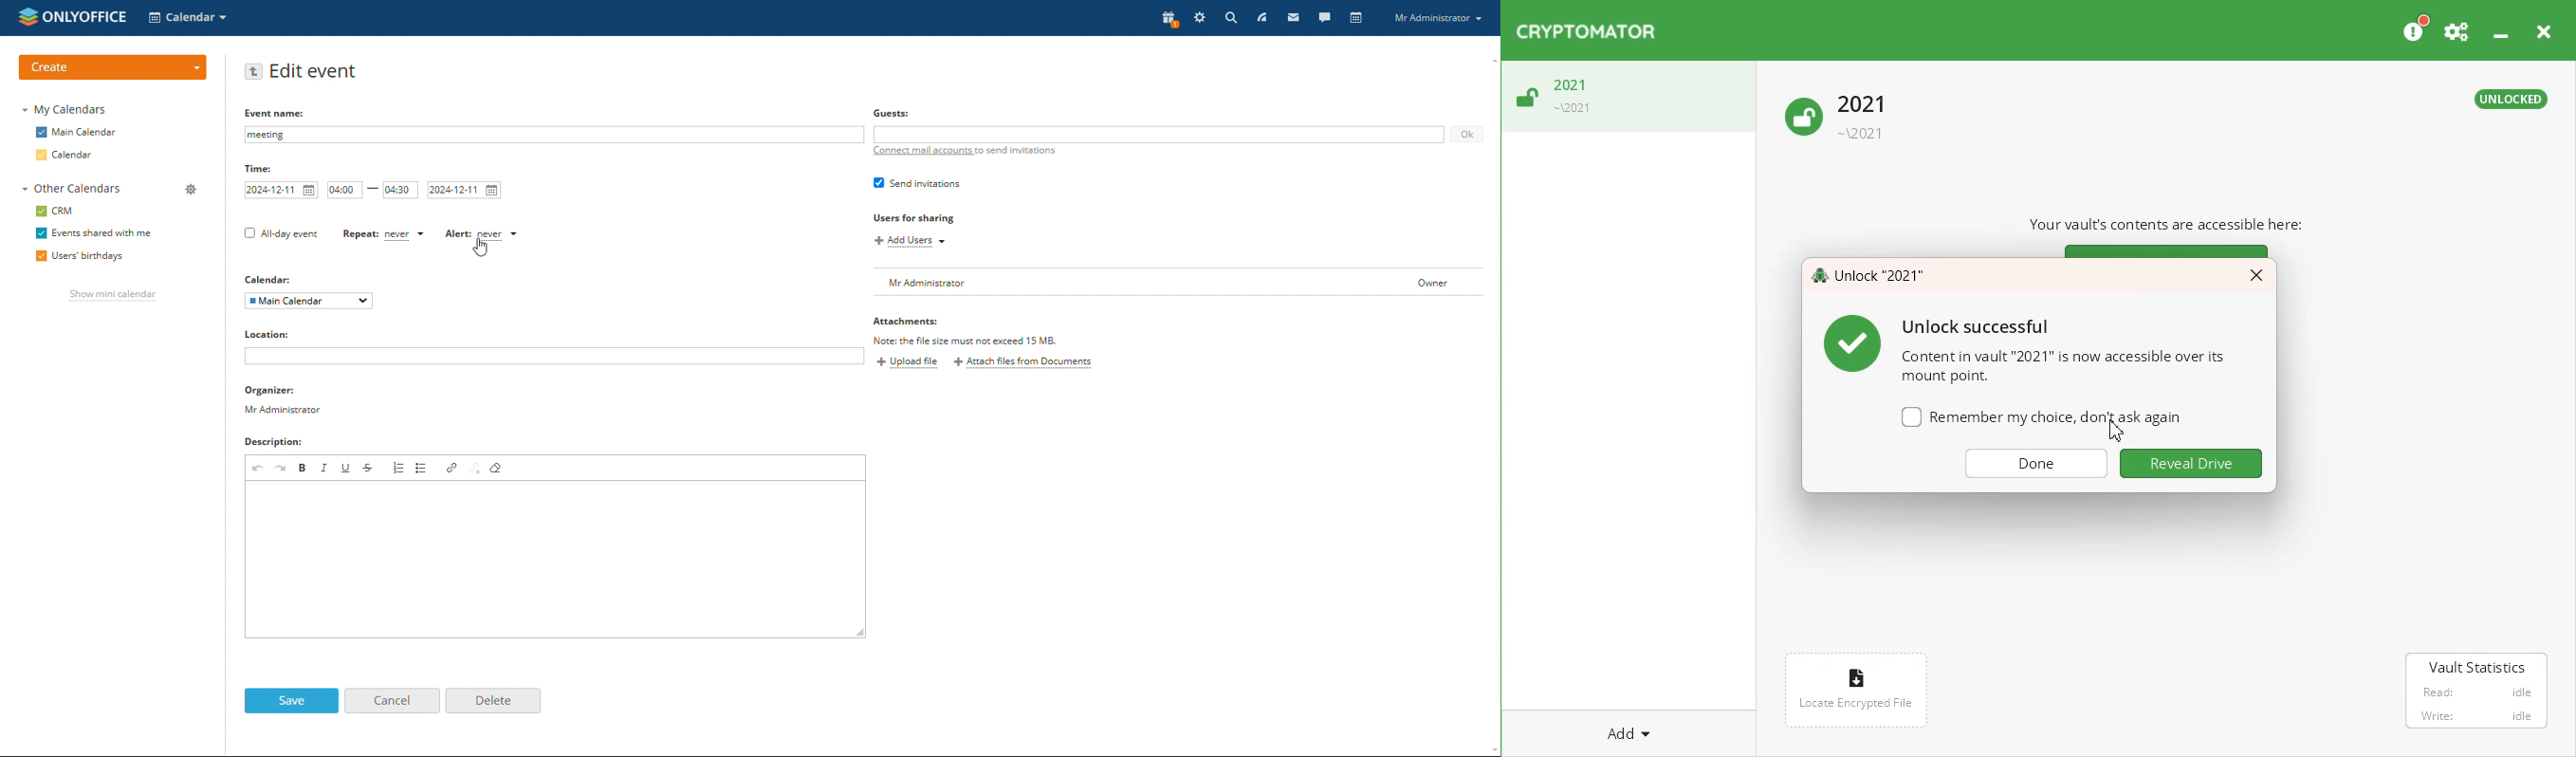  Describe the element at coordinates (555, 559) in the screenshot. I see `add description` at that location.